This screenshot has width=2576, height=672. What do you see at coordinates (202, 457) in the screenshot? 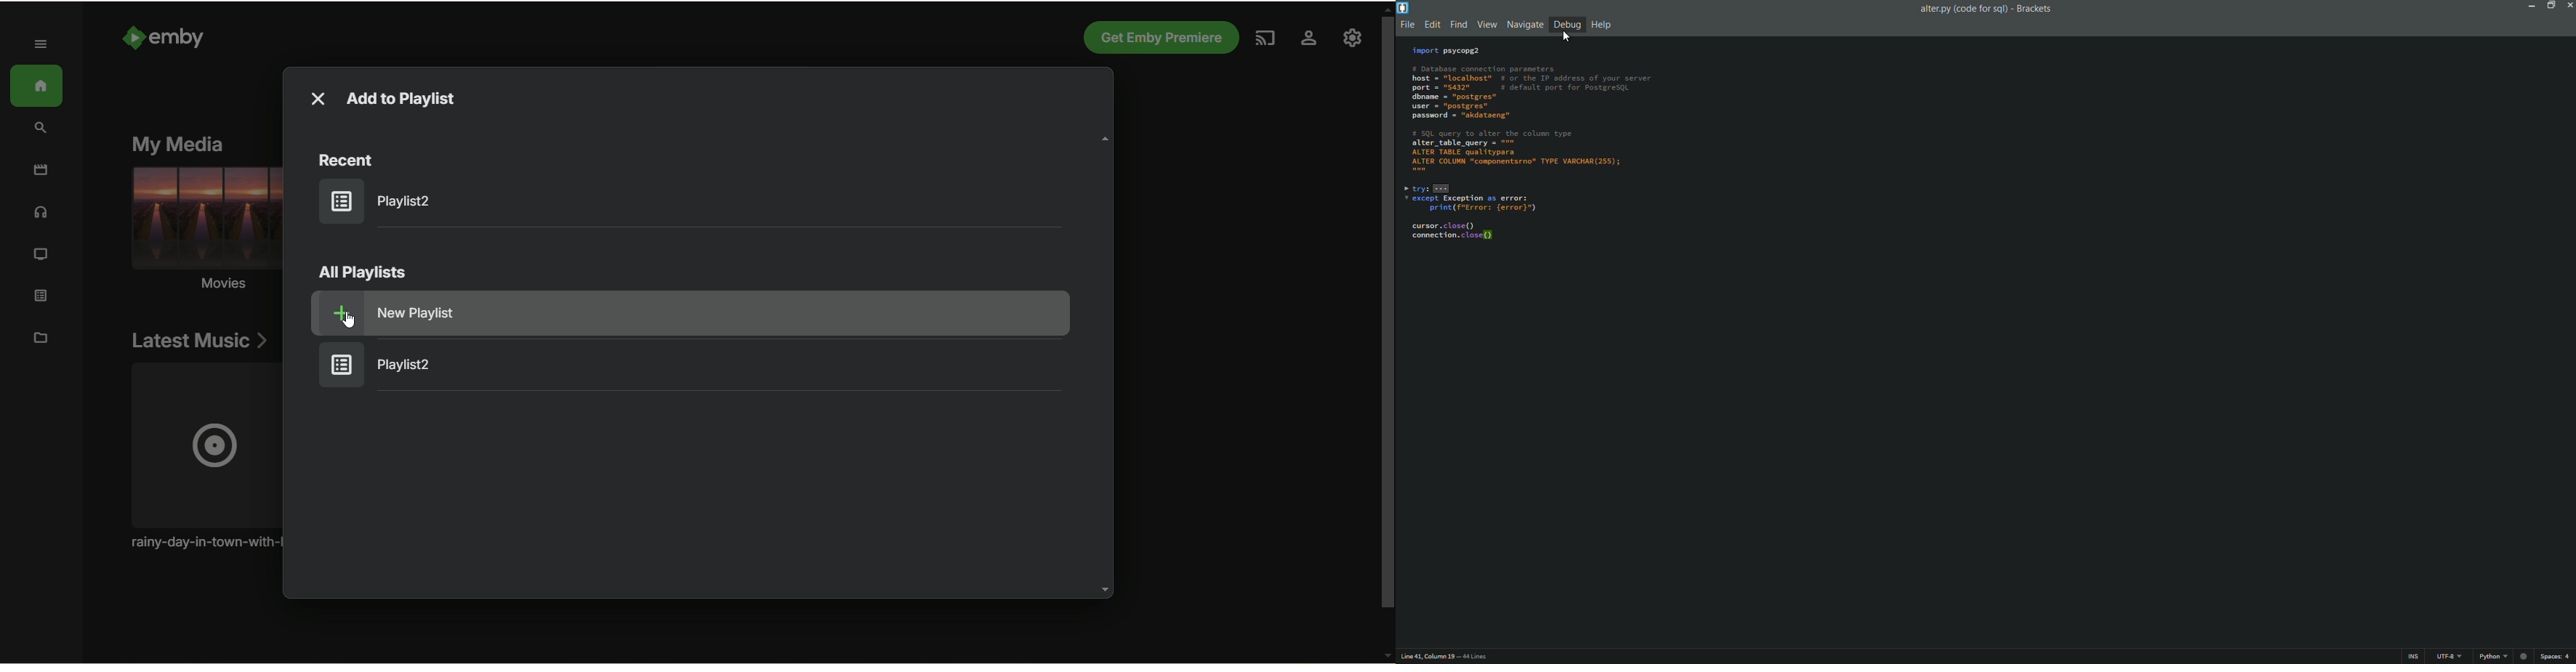
I see `Music album` at bounding box center [202, 457].